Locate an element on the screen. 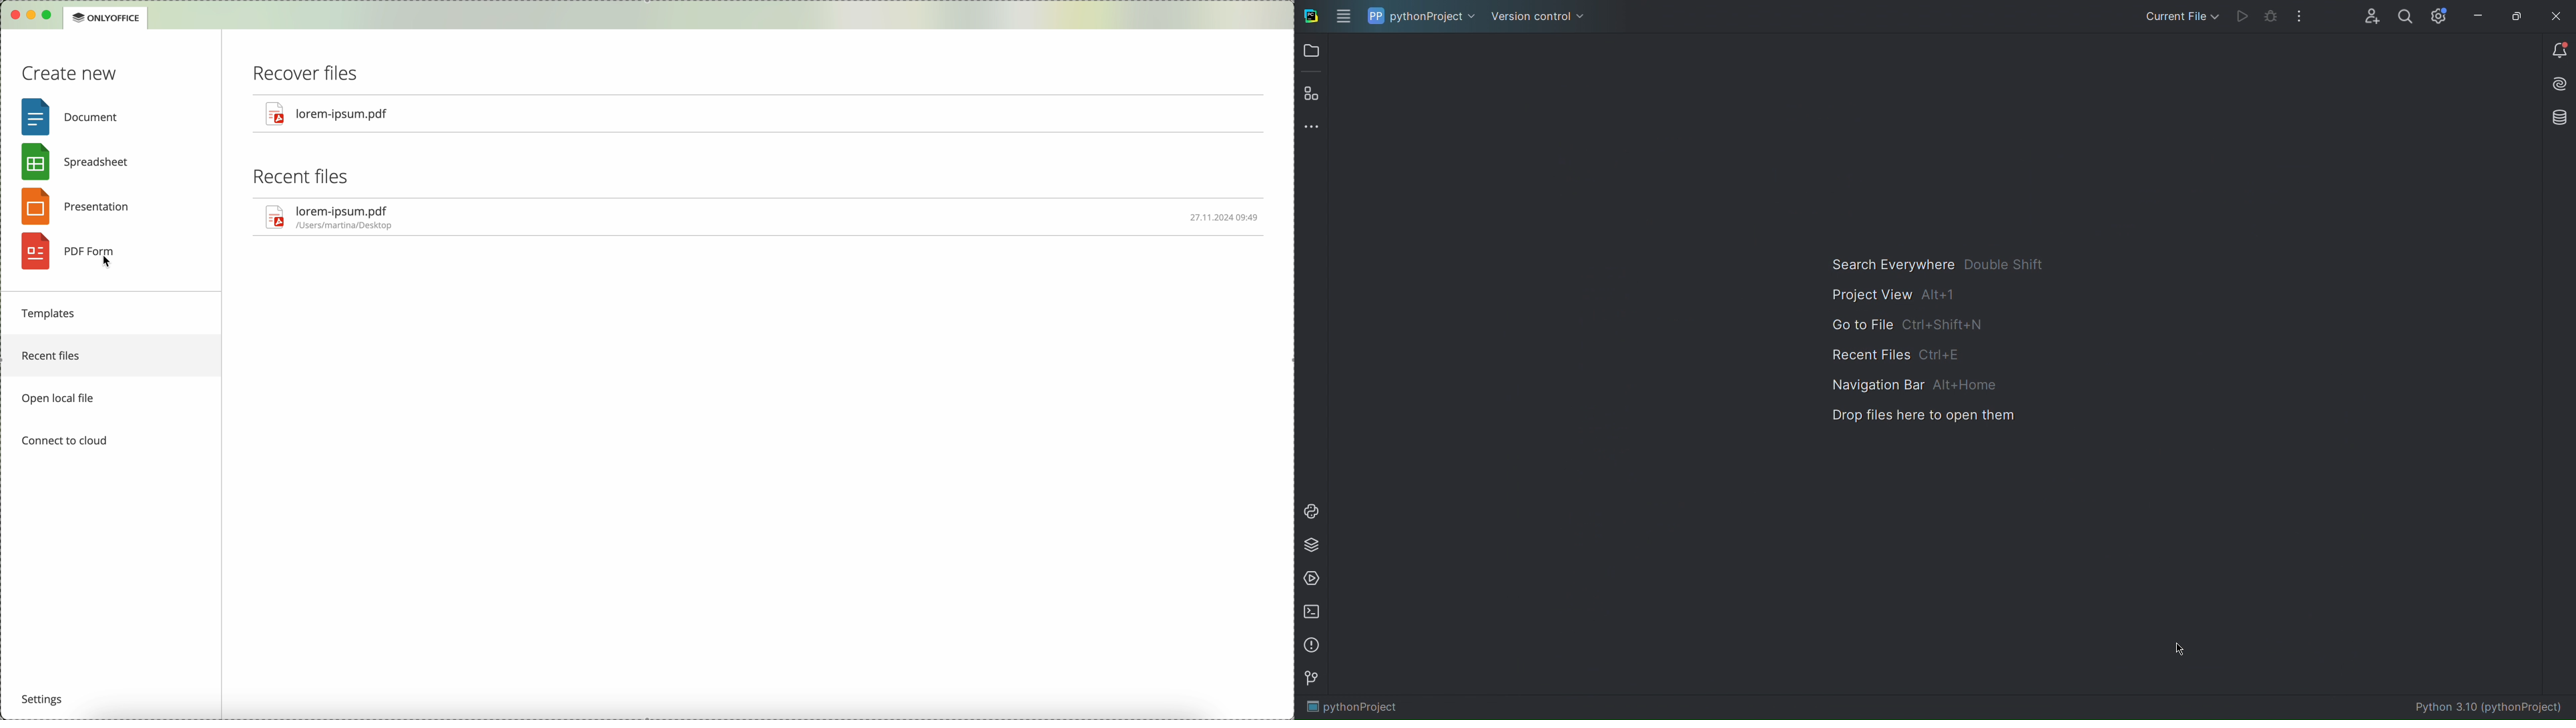  More is located at coordinates (1313, 128).